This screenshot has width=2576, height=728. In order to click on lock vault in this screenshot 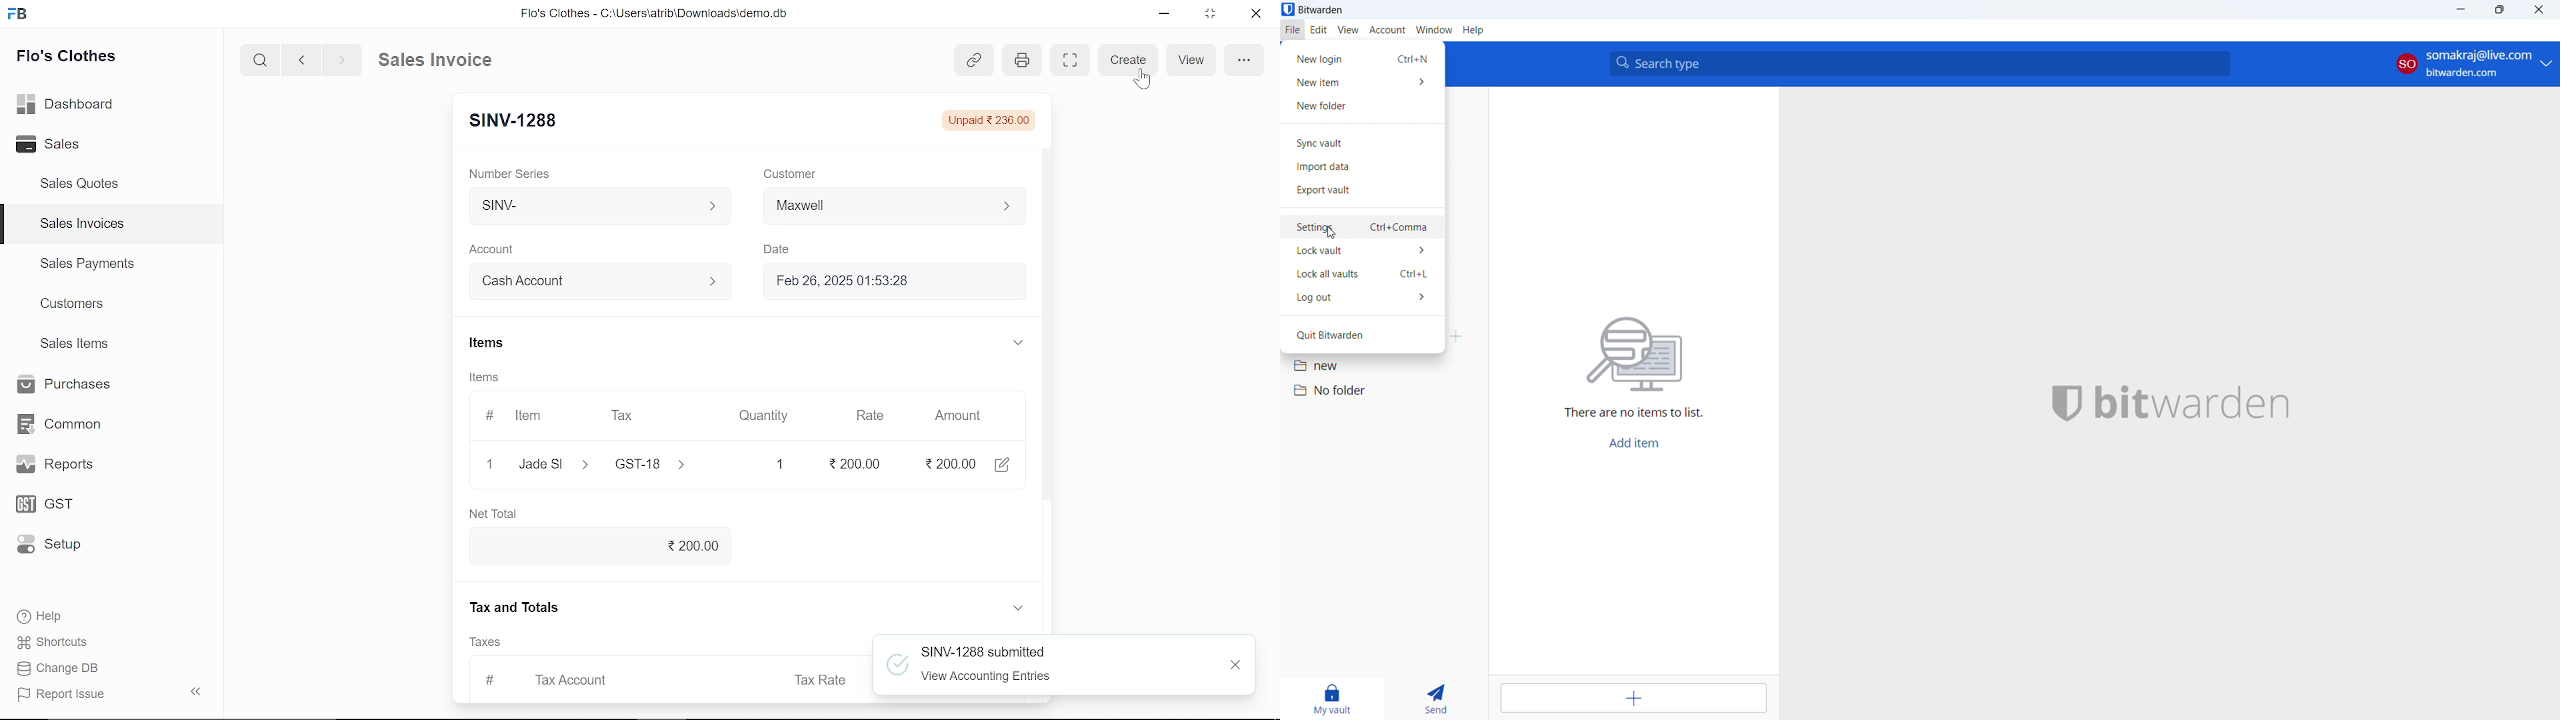, I will do `click(1362, 251)`.